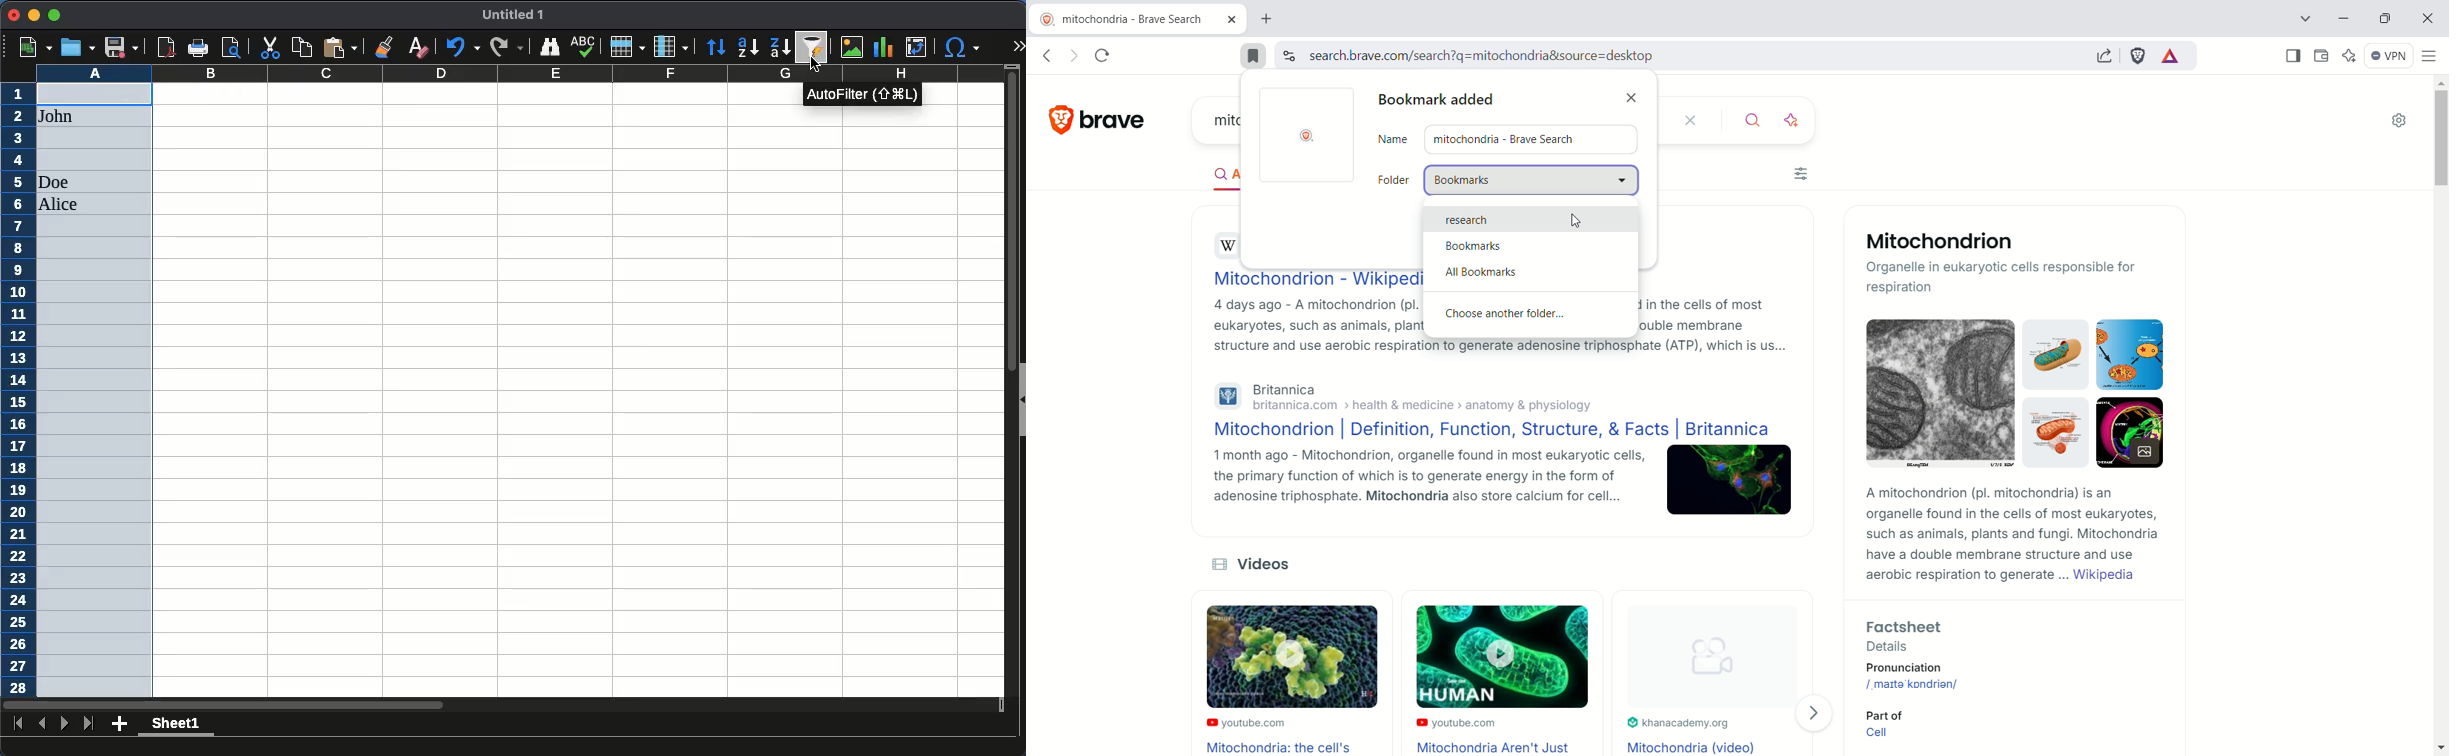 This screenshot has height=756, width=2464. Describe the element at coordinates (585, 46) in the screenshot. I see `spell check` at that location.